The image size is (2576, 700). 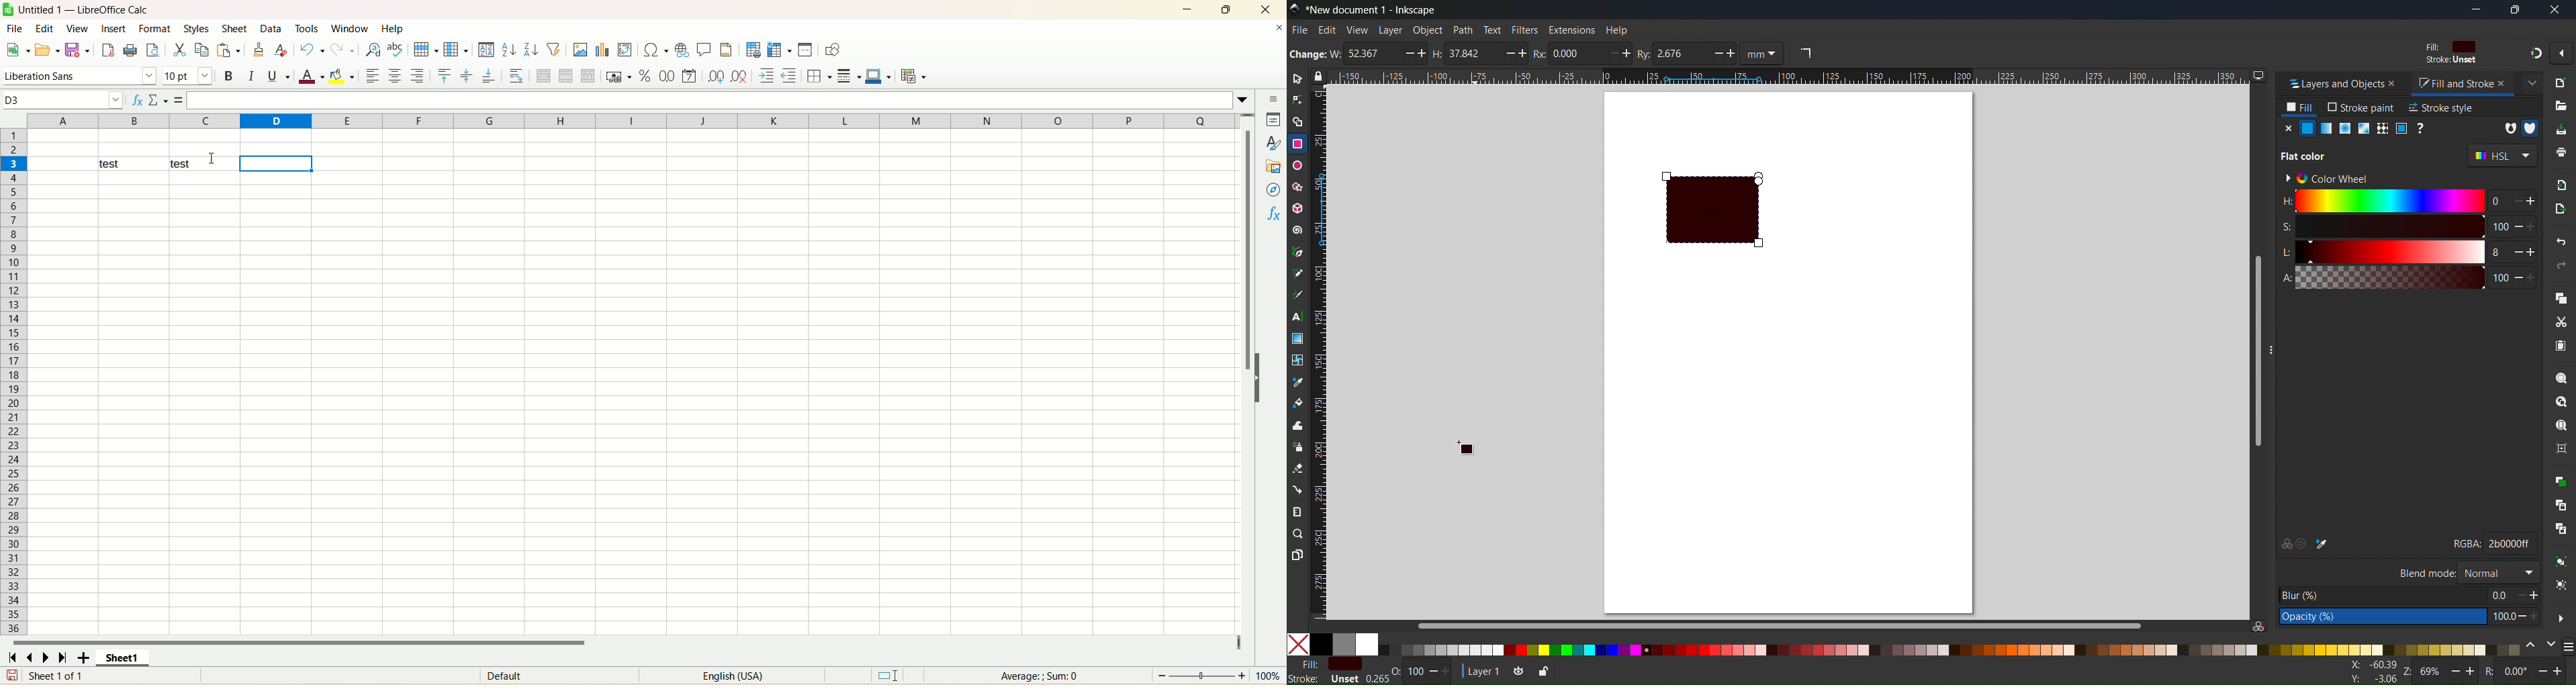 I want to click on insert hyperlink, so click(x=682, y=50).